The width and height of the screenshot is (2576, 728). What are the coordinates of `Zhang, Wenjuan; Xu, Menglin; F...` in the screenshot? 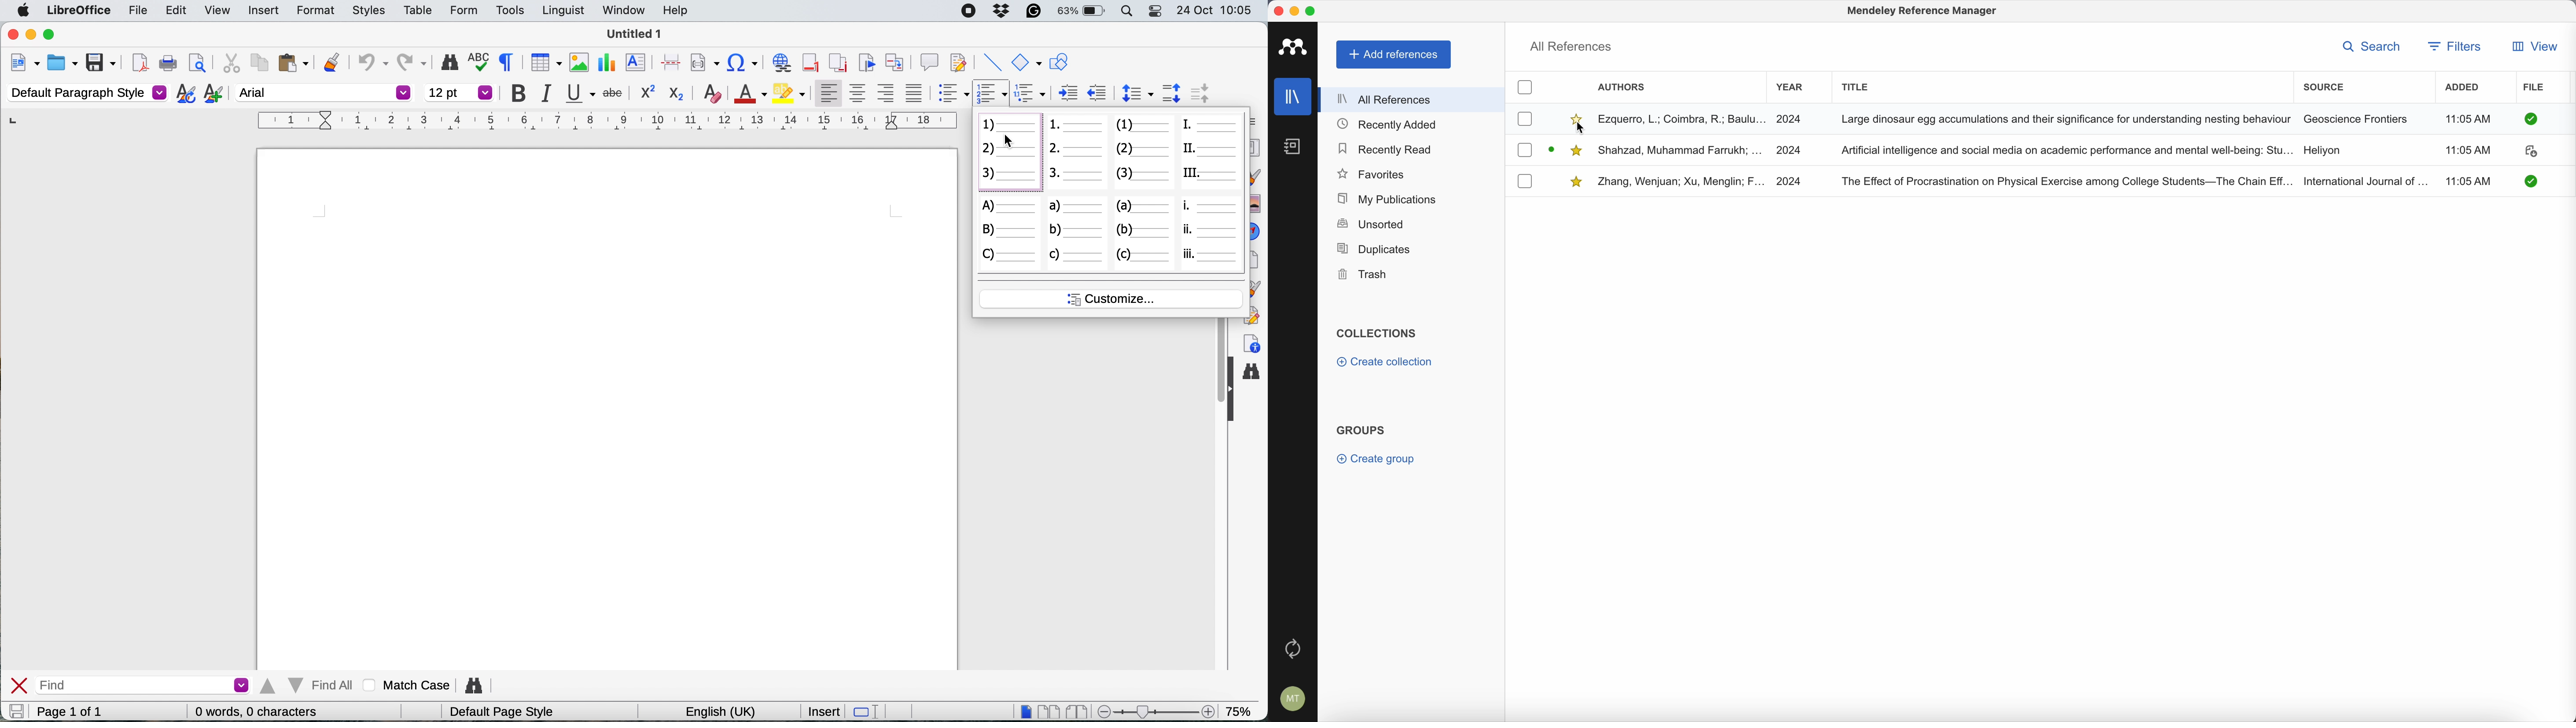 It's located at (1682, 183).